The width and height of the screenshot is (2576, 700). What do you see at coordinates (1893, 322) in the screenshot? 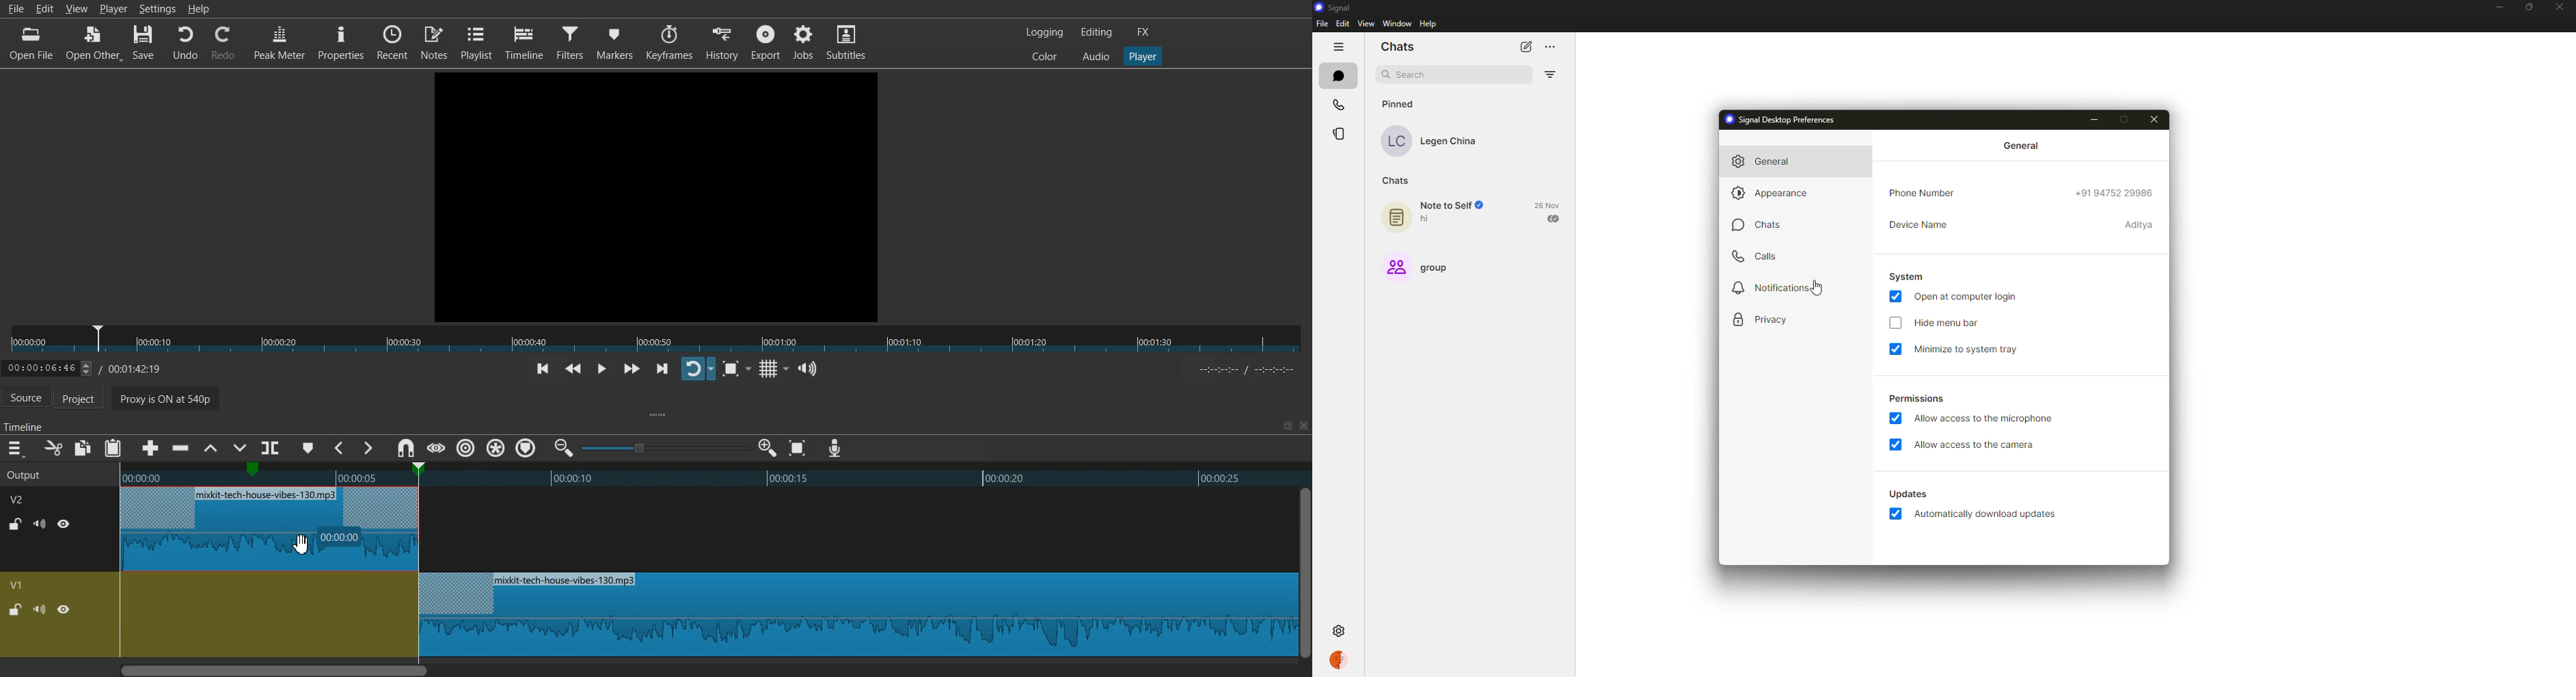
I see `click to enable` at bounding box center [1893, 322].